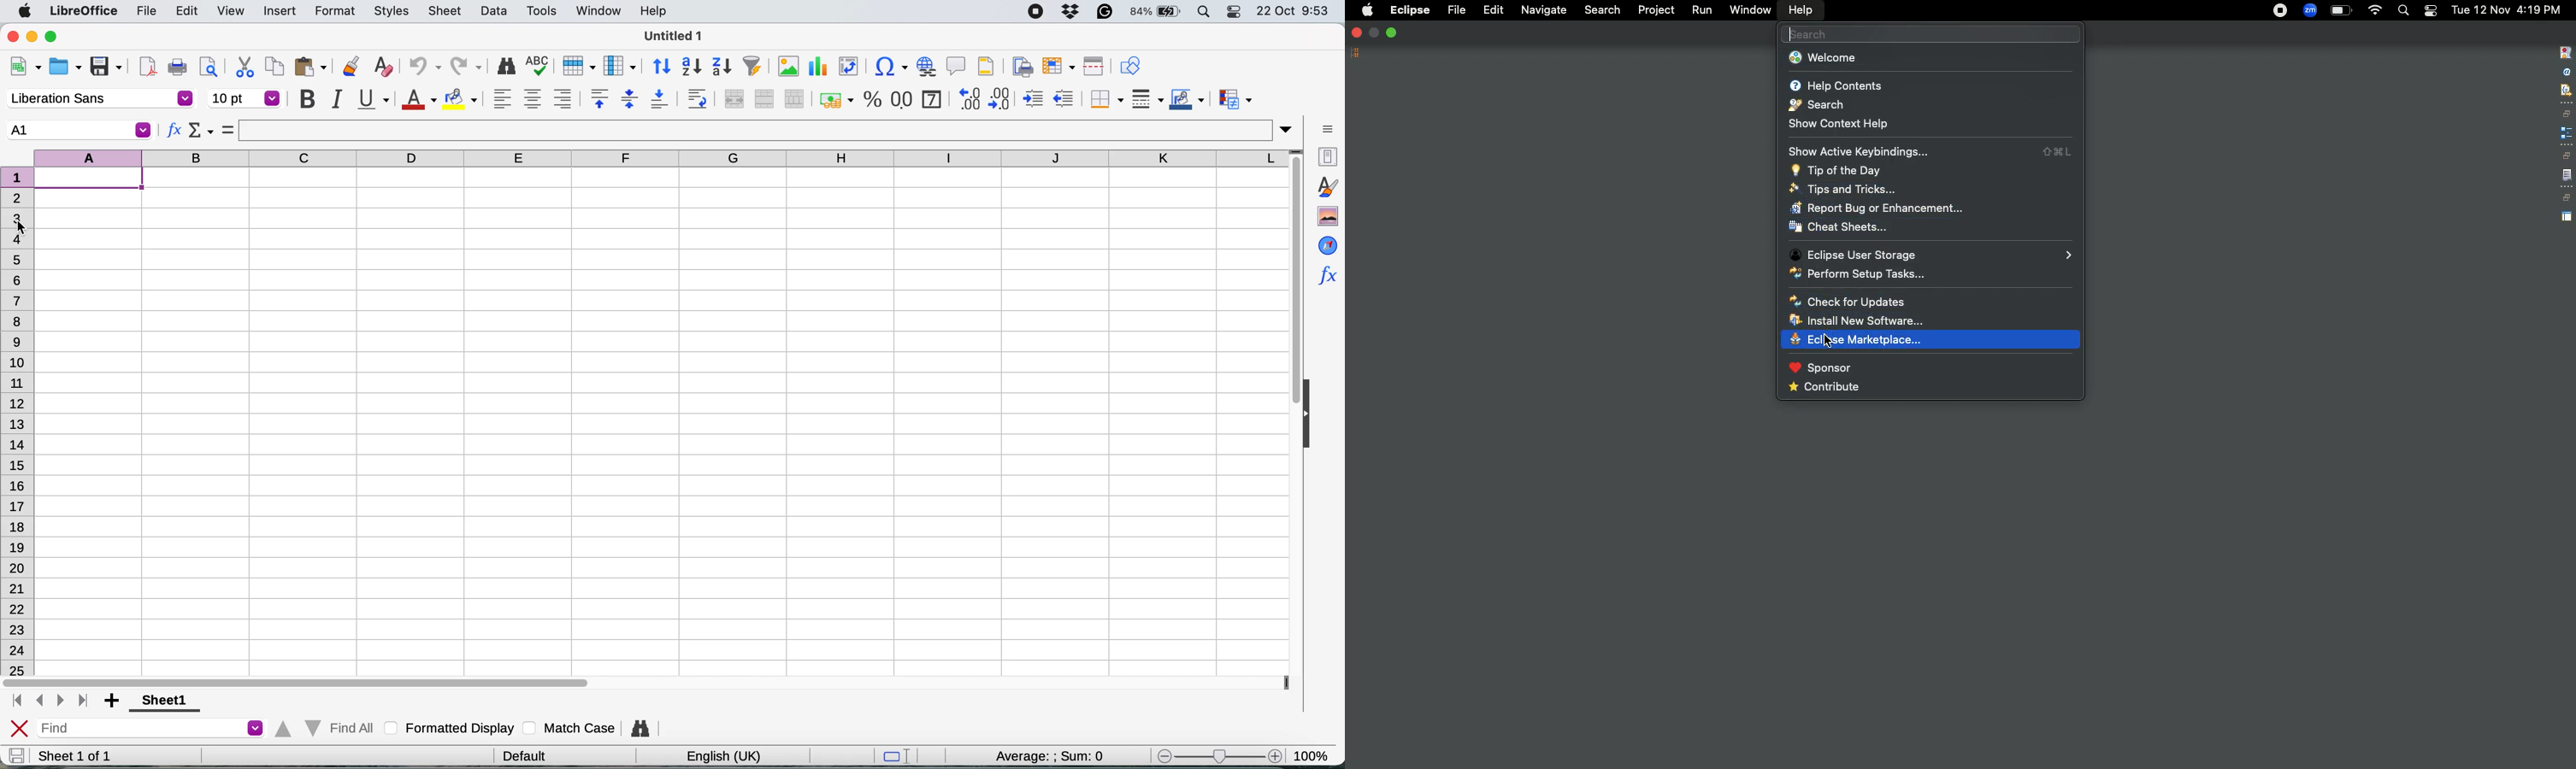  Describe the element at coordinates (1237, 12) in the screenshot. I see `control center` at that location.